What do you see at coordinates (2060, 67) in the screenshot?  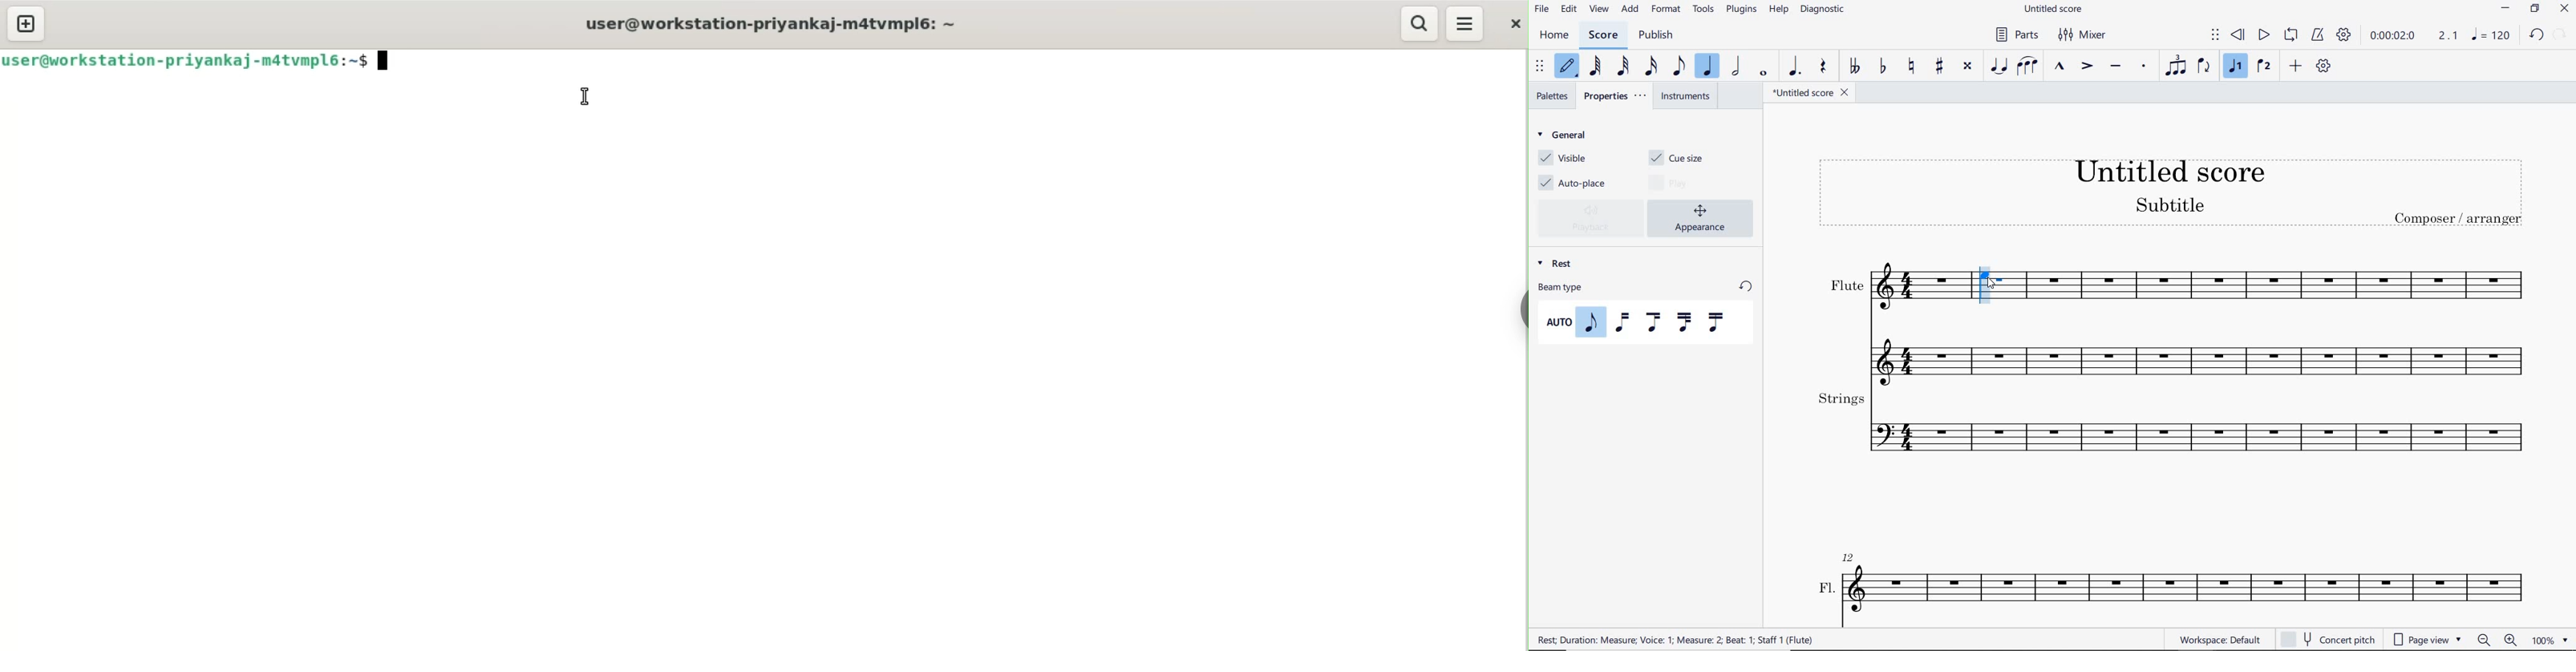 I see `MARCATO` at bounding box center [2060, 67].